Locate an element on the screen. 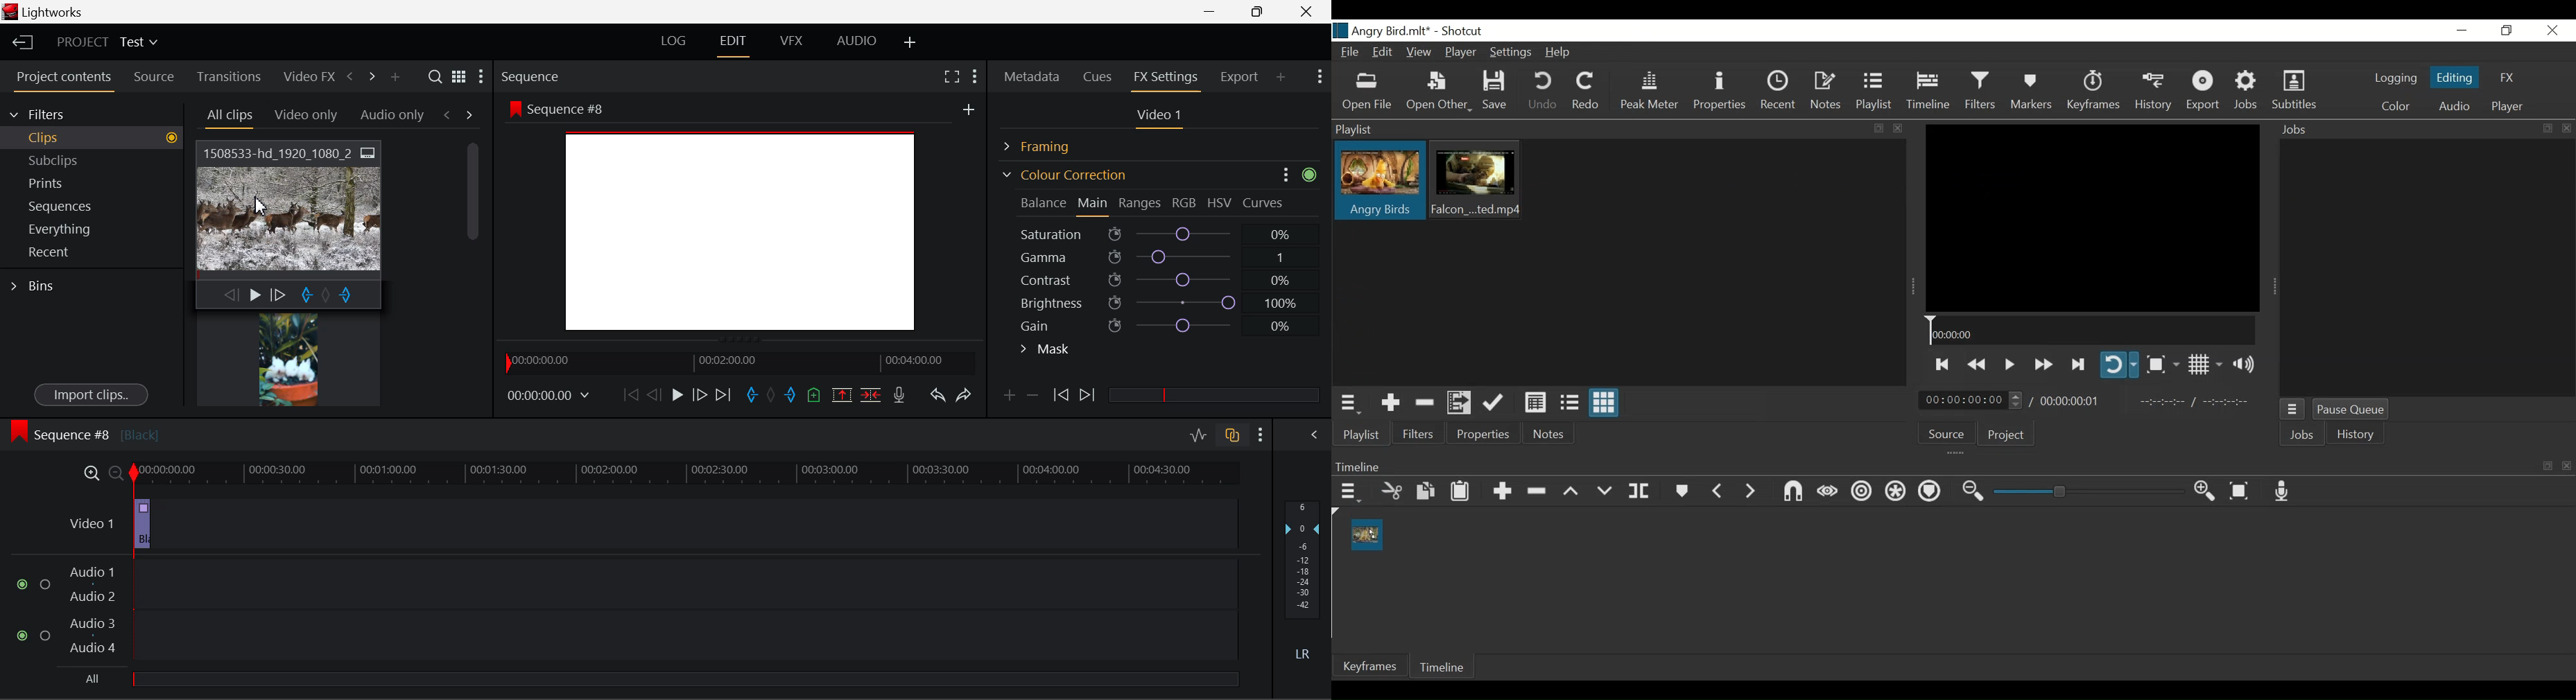  Jobs menu is located at coordinates (2294, 408).